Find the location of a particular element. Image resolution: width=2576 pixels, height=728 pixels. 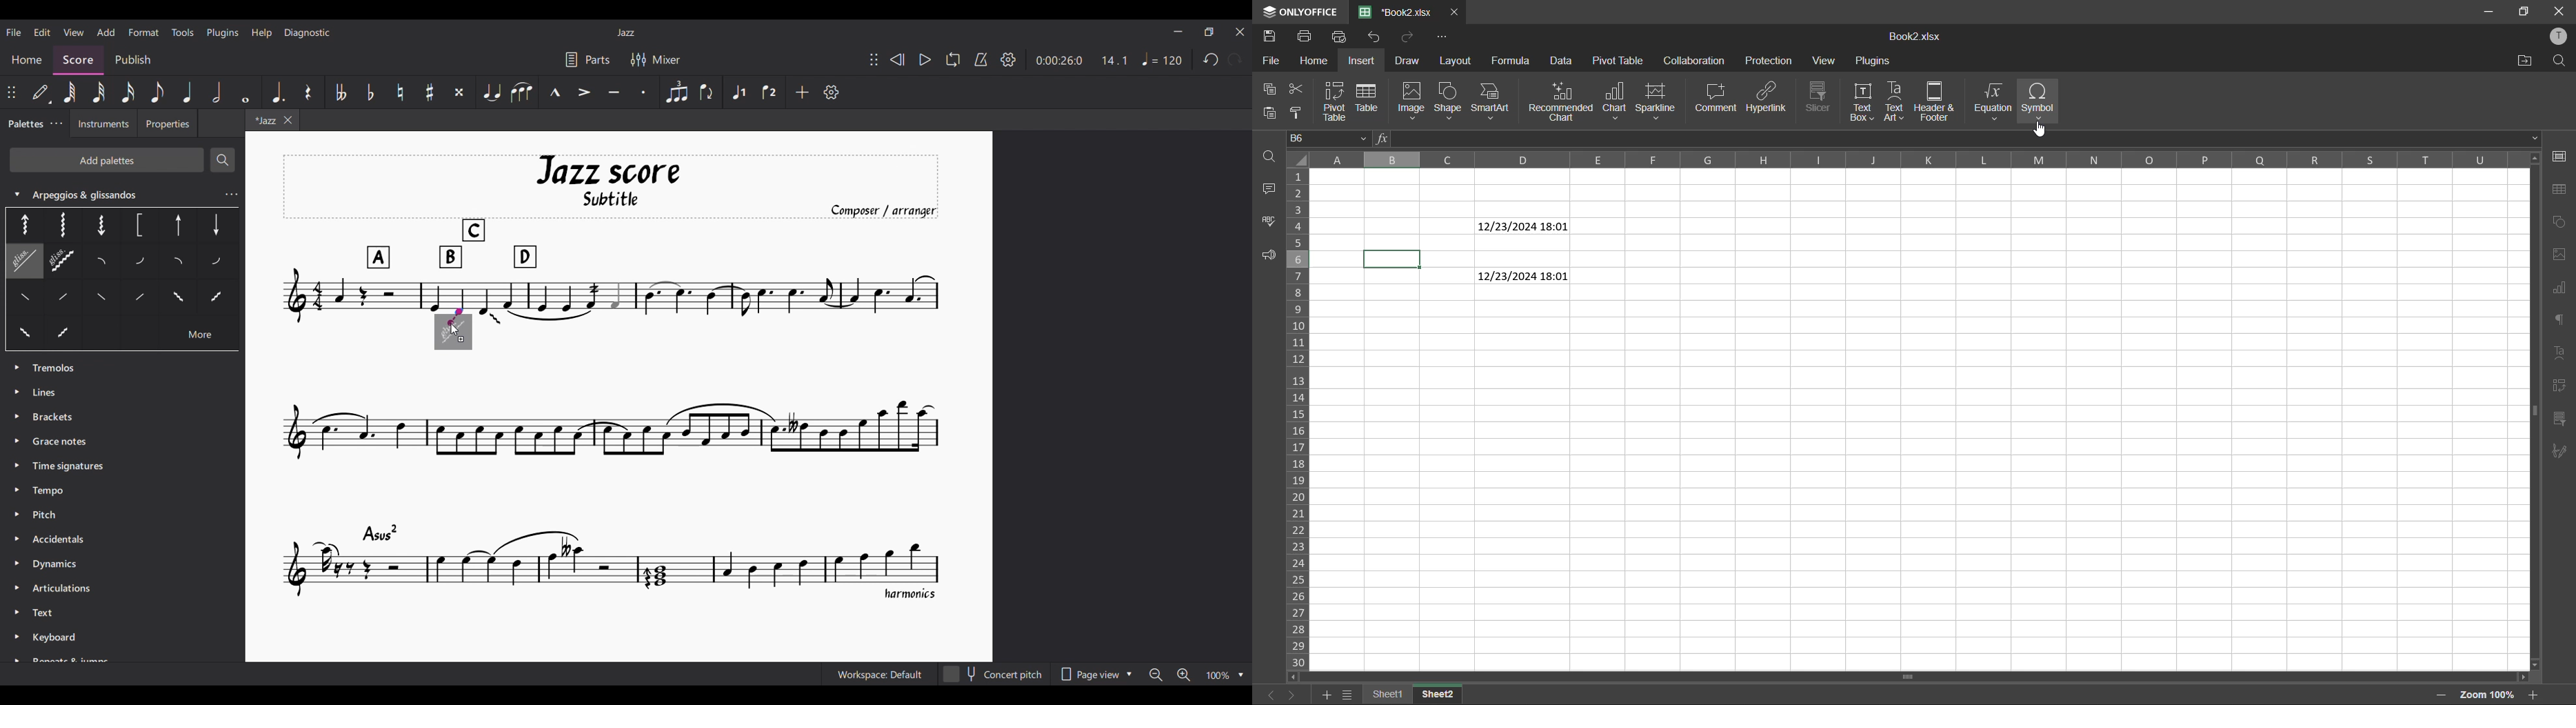

Redo is located at coordinates (1236, 59).